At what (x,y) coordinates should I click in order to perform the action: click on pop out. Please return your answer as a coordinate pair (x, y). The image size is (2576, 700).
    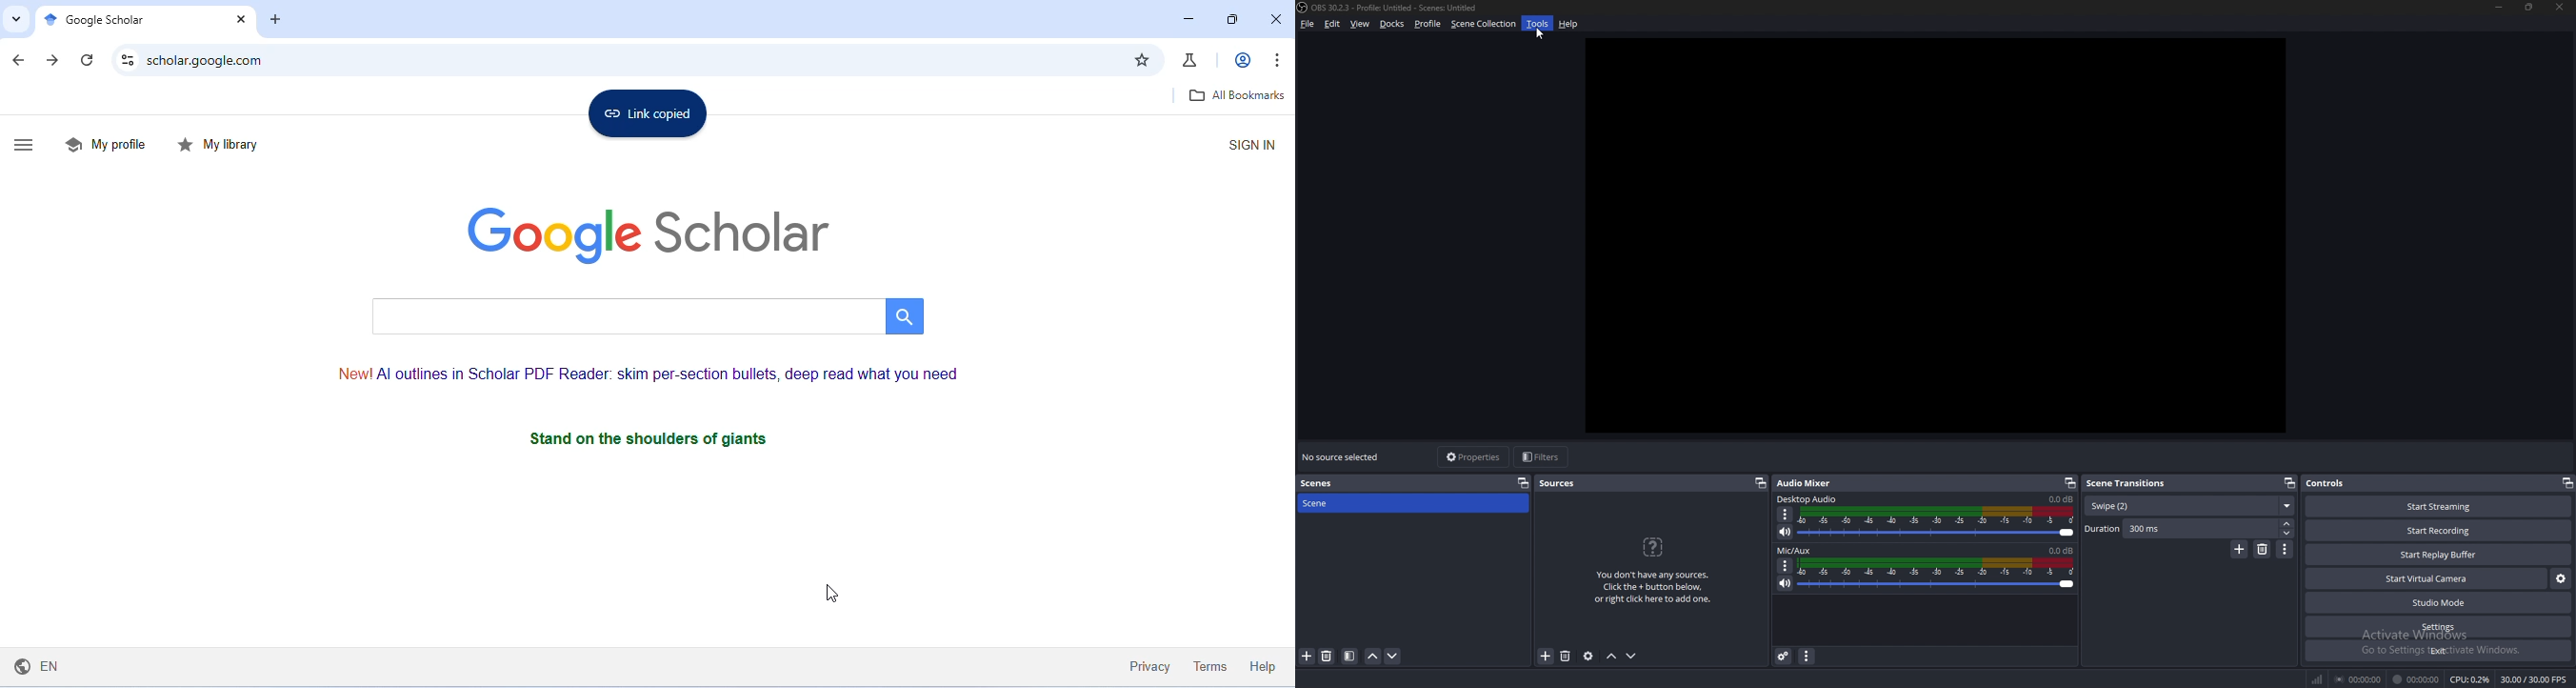
    Looking at the image, I should click on (2289, 484).